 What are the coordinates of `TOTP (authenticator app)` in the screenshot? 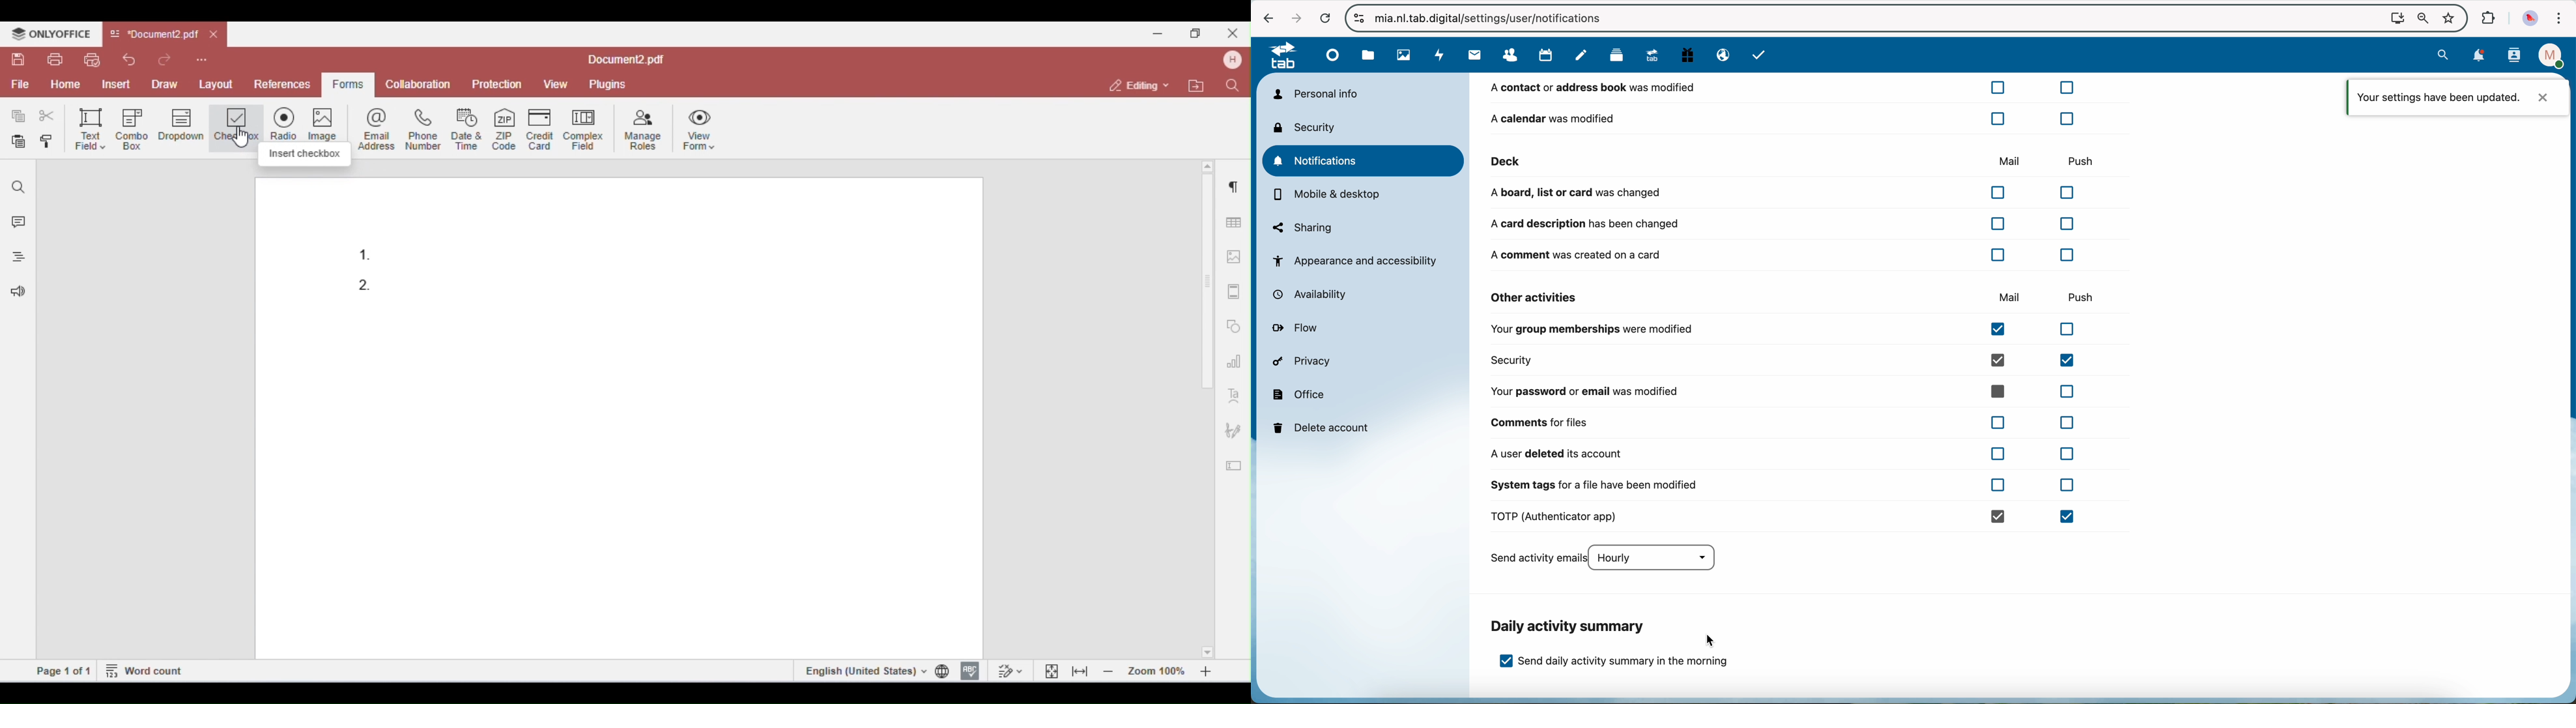 It's located at (1788, 517).